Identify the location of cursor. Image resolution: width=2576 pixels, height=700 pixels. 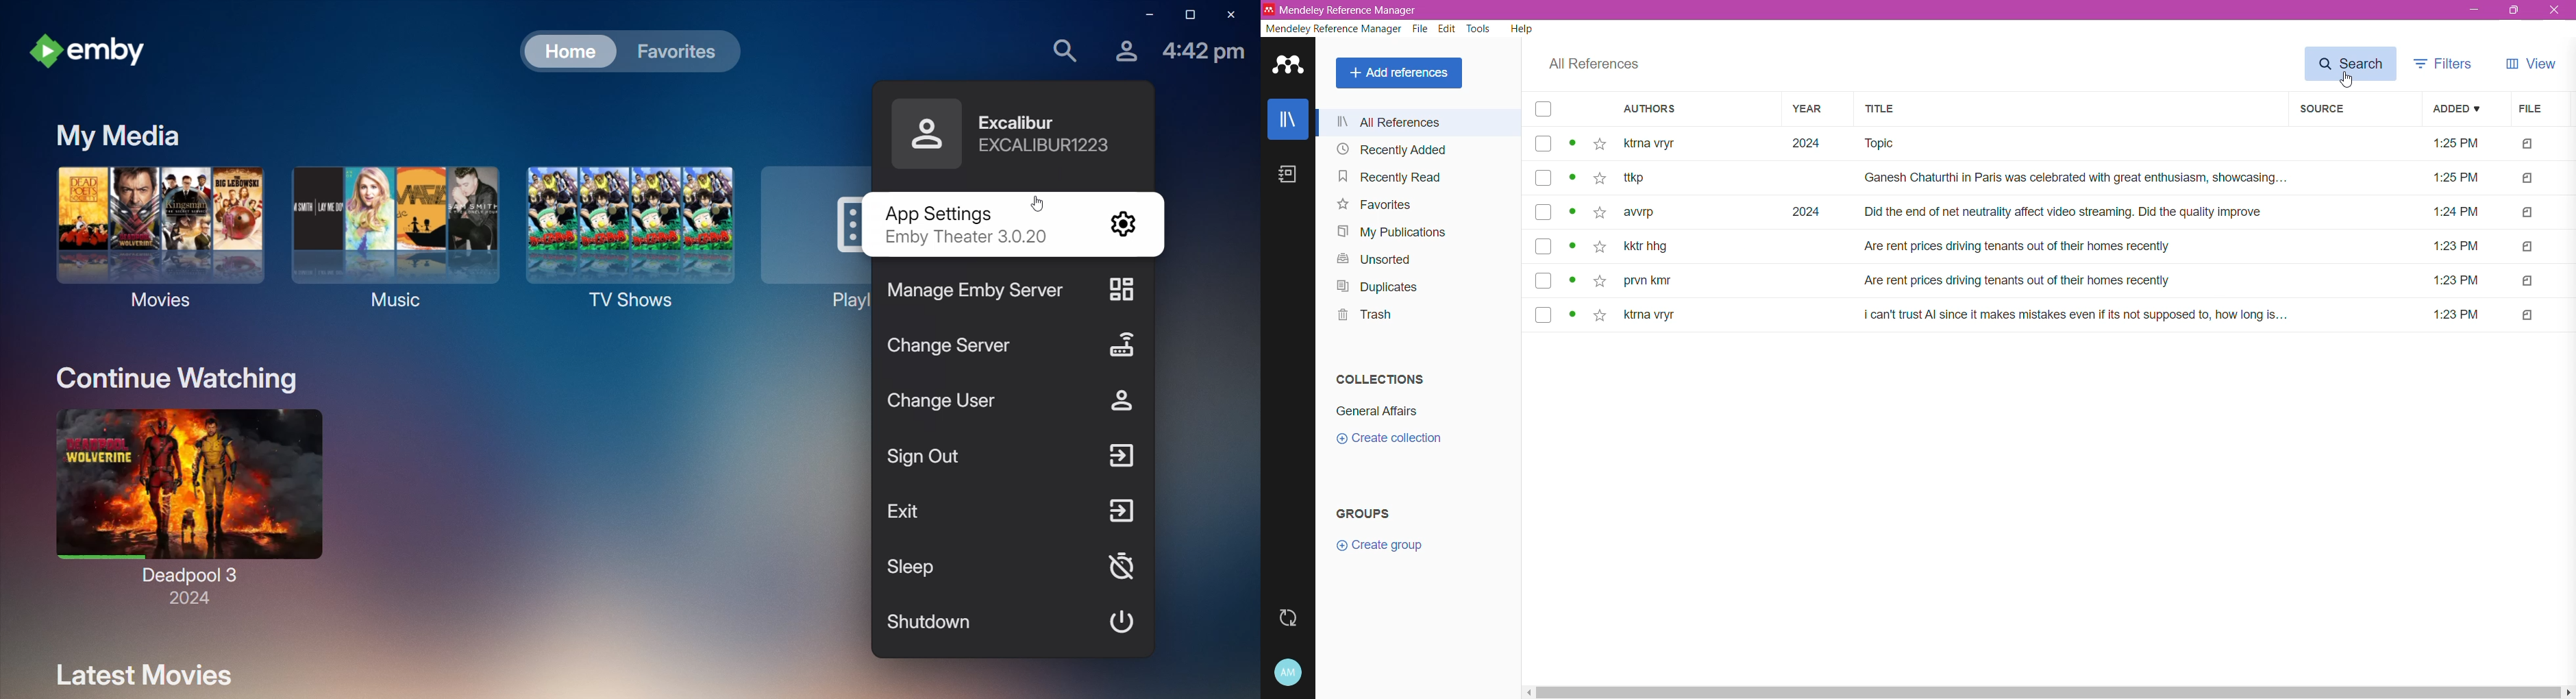
(2347, 82).